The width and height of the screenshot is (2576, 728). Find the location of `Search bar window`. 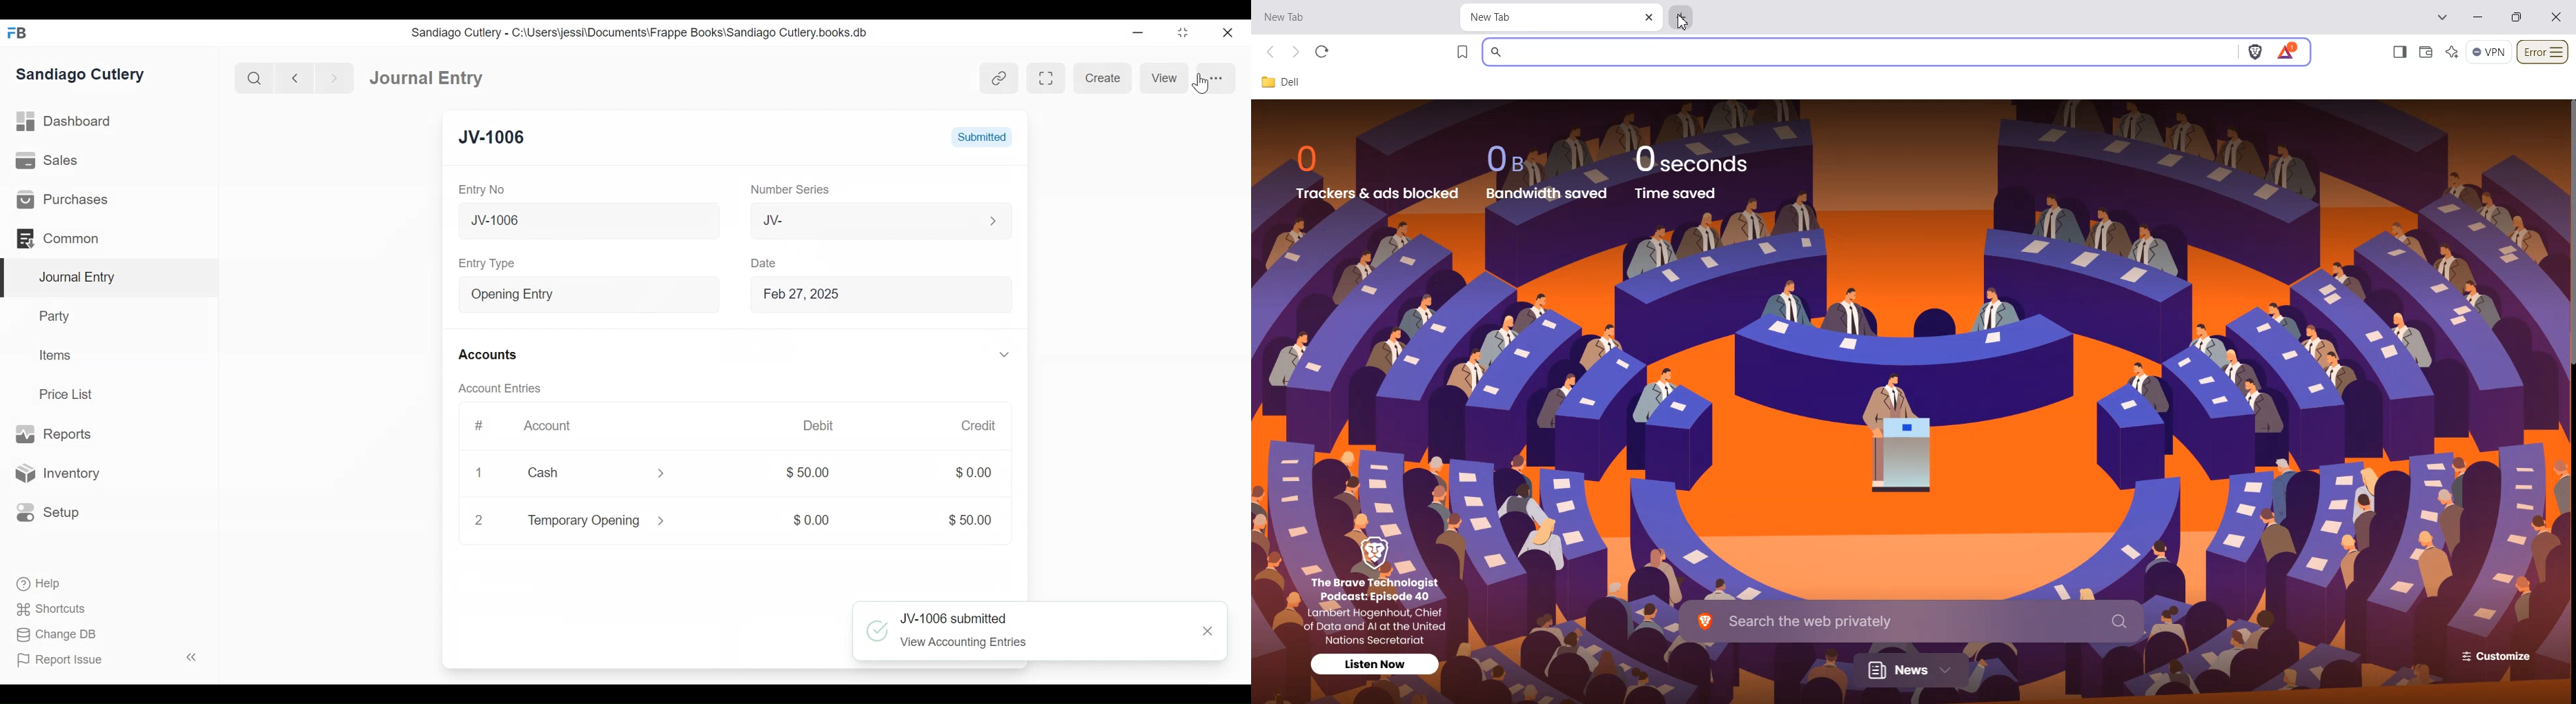

Search bar window is located at coordinates (1858, 52).